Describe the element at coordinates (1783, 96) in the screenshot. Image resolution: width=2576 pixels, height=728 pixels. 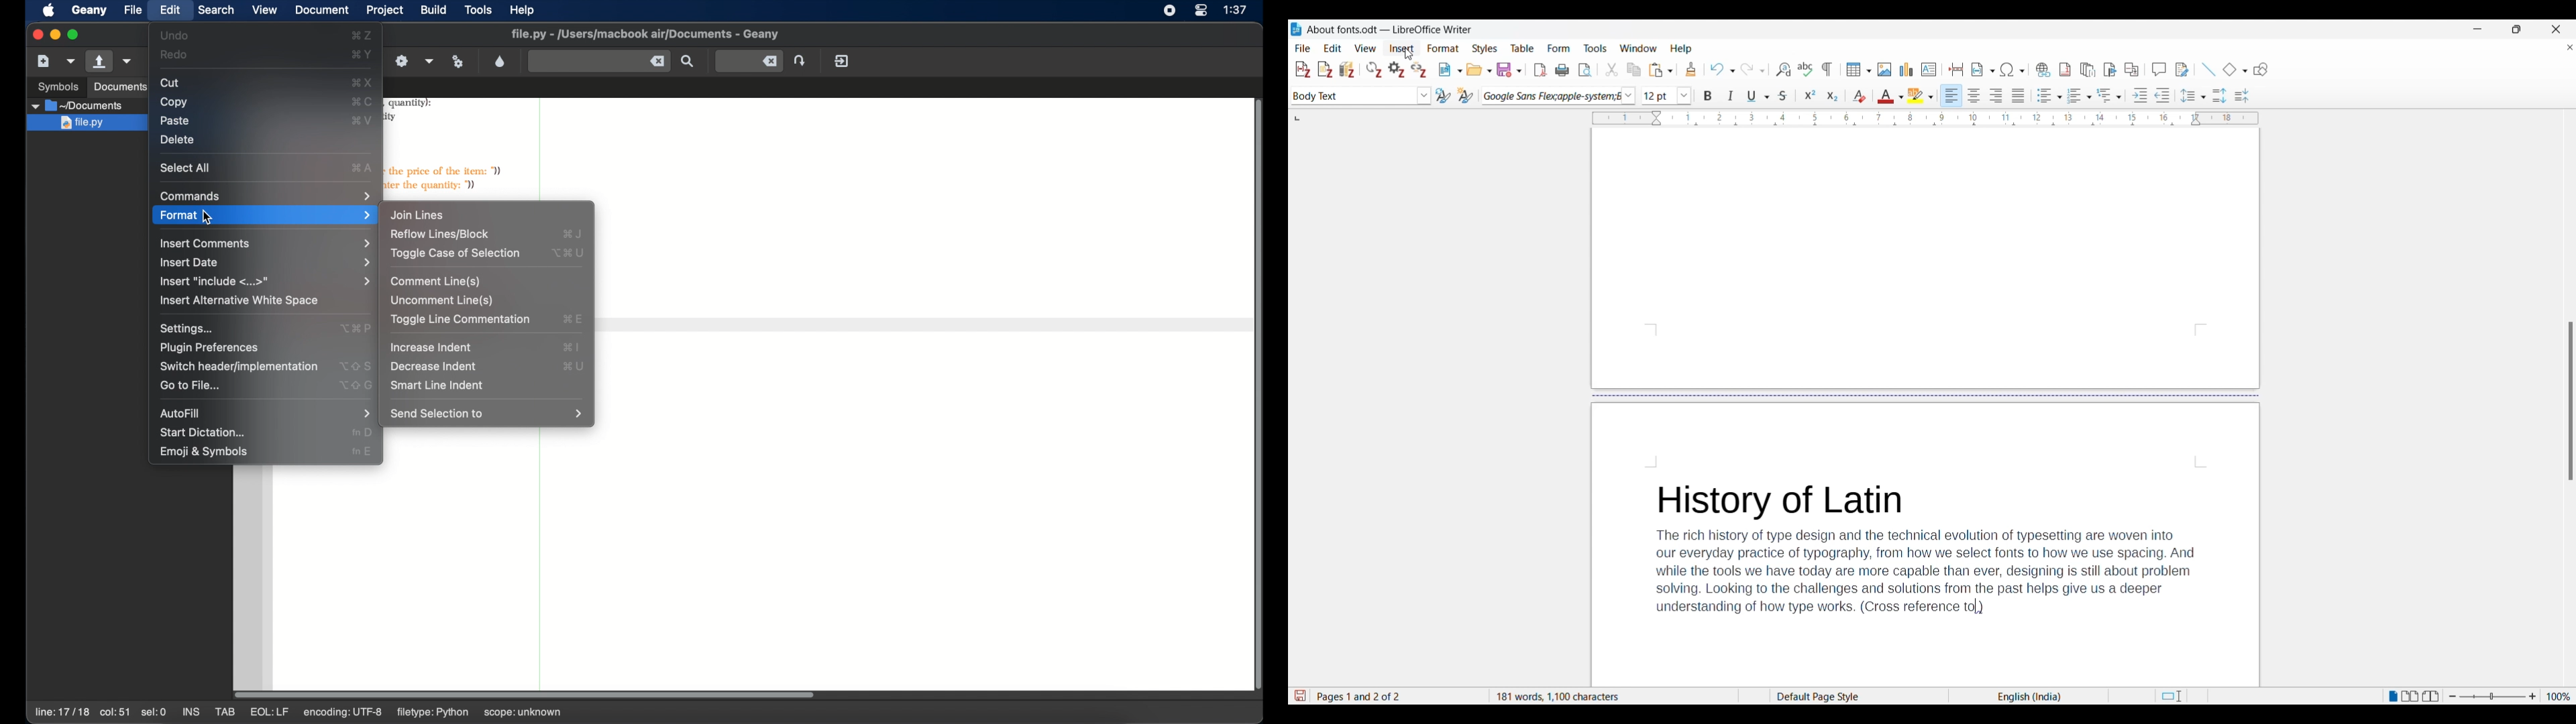
I see `Strike through` at that location.